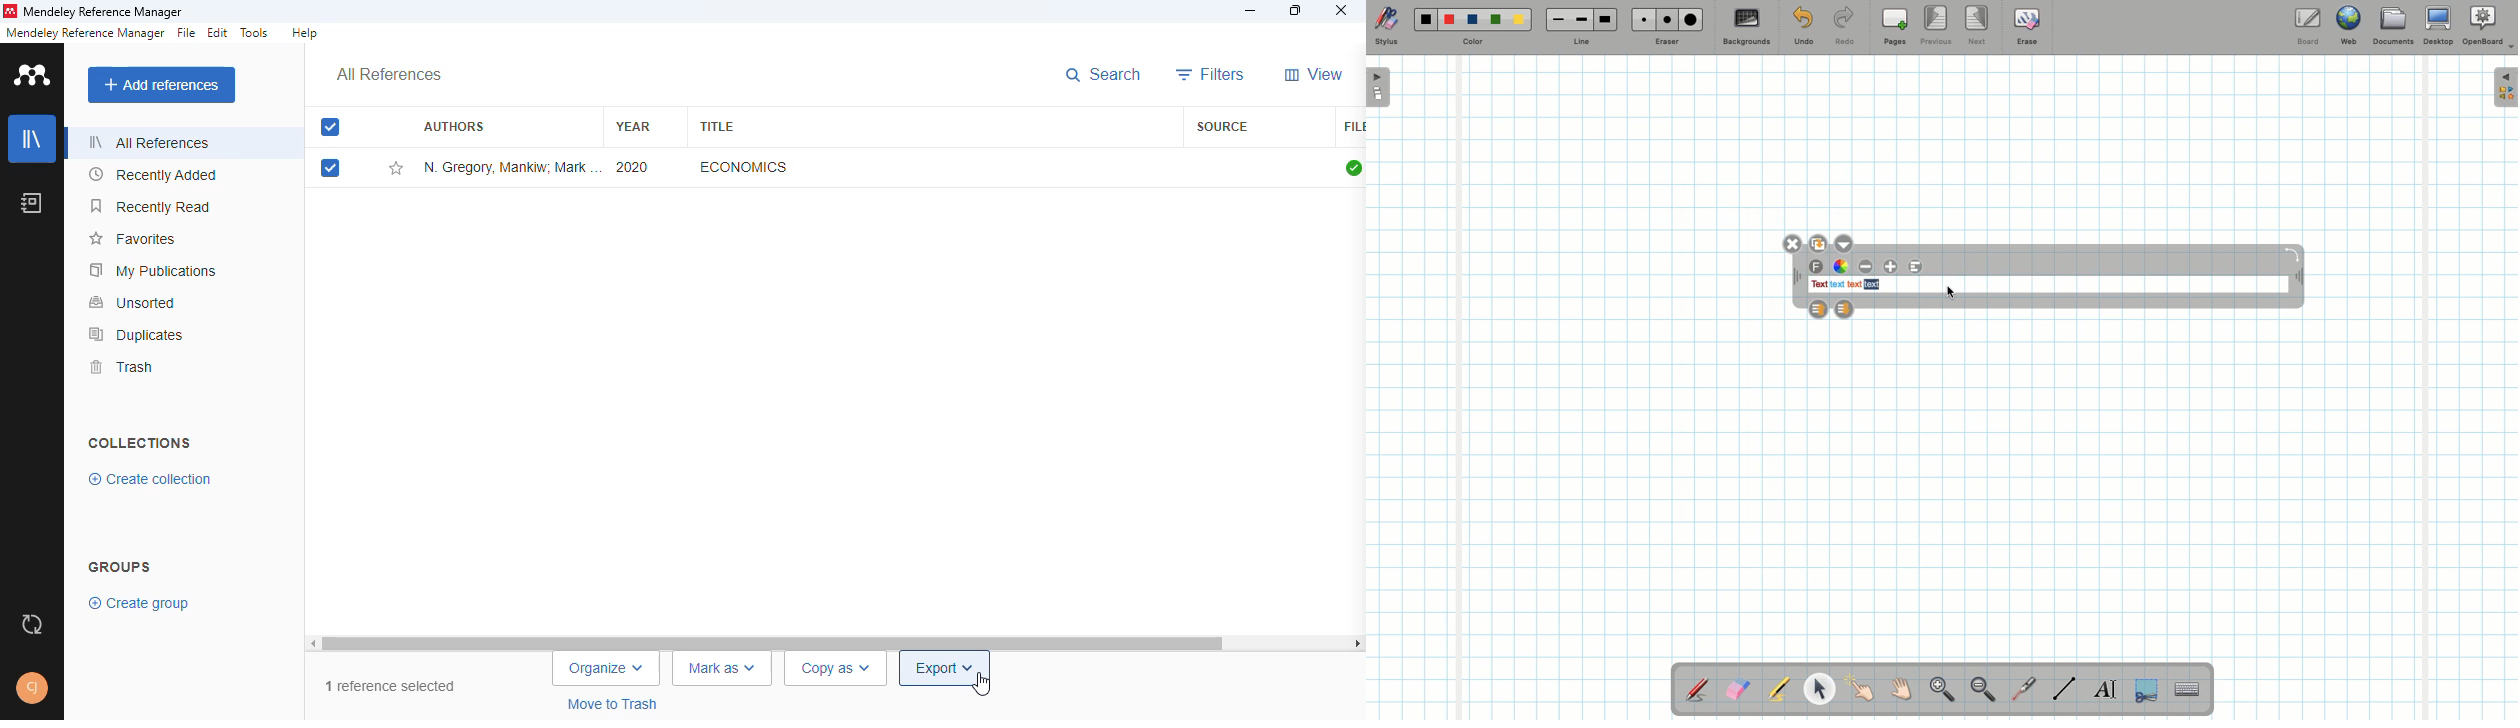 This screenshot has width=2520, height=728. Describe the element at coordinates (1817, 267) in the screenshot. I see `Font` at that location.